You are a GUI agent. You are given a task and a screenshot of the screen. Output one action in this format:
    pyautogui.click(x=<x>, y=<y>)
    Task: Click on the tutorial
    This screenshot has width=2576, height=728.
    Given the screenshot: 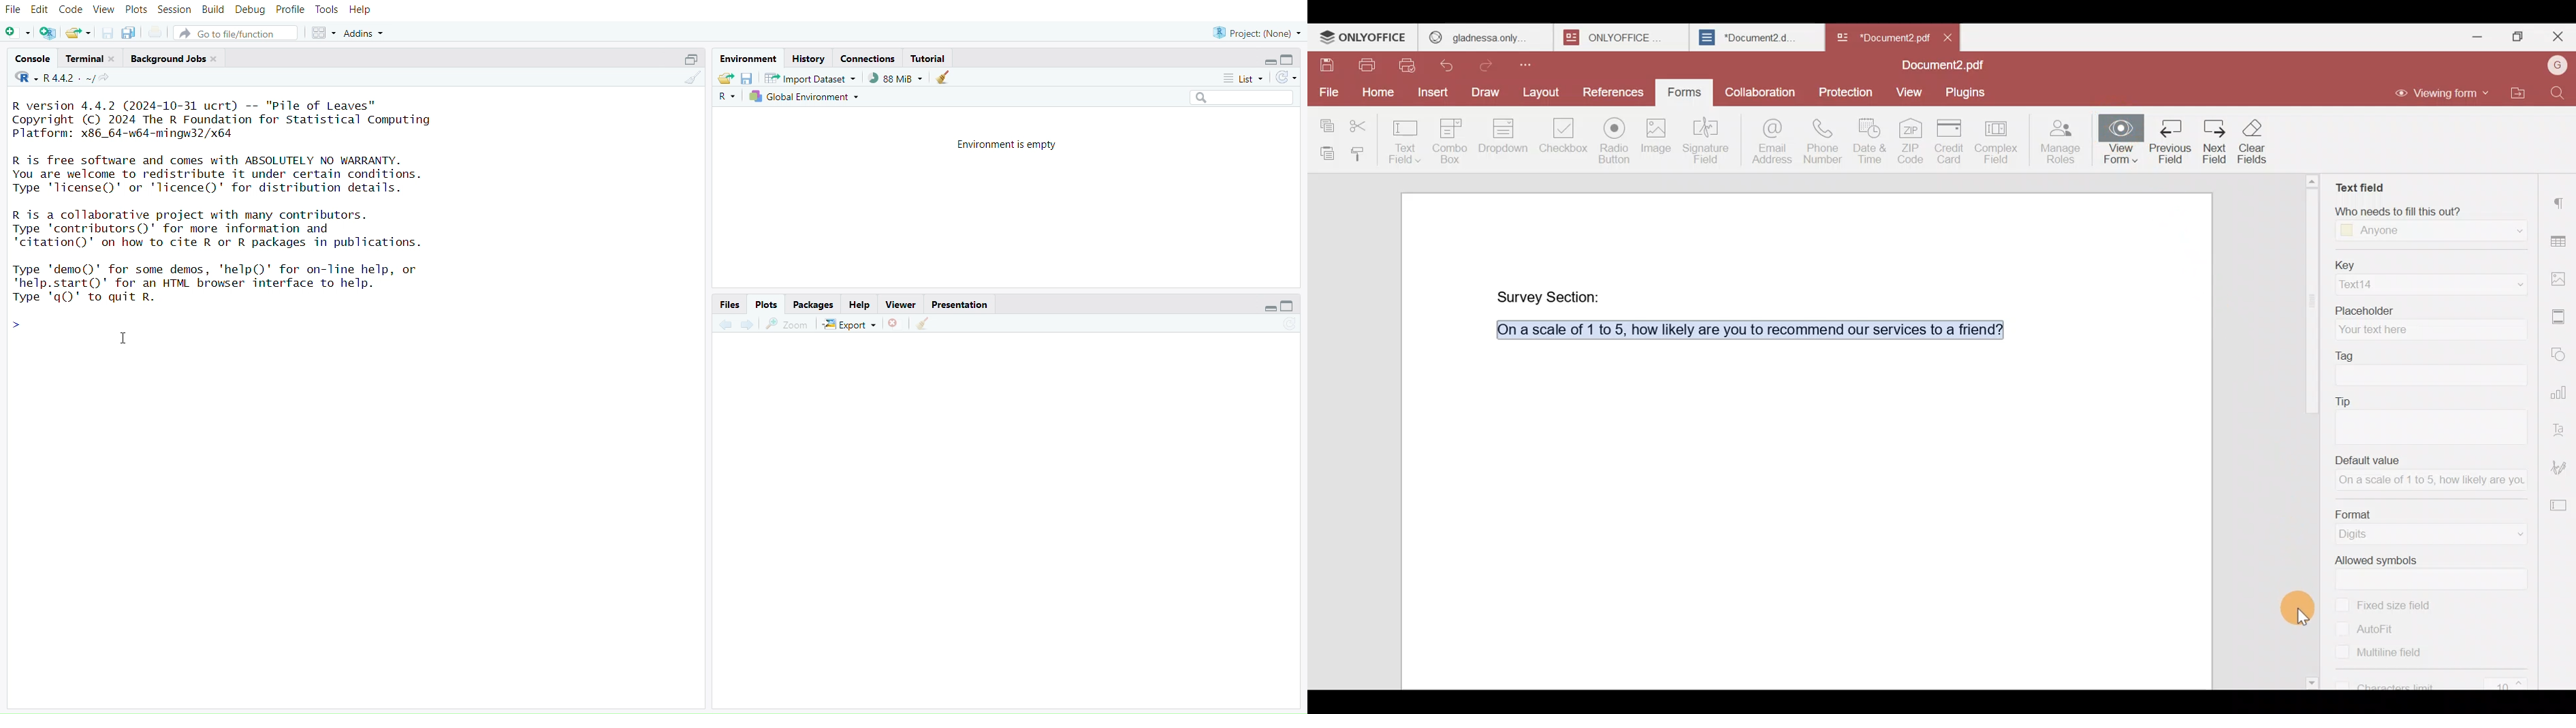 What is the action you would take?
    pyautogui.click(x=929, y=58)
    